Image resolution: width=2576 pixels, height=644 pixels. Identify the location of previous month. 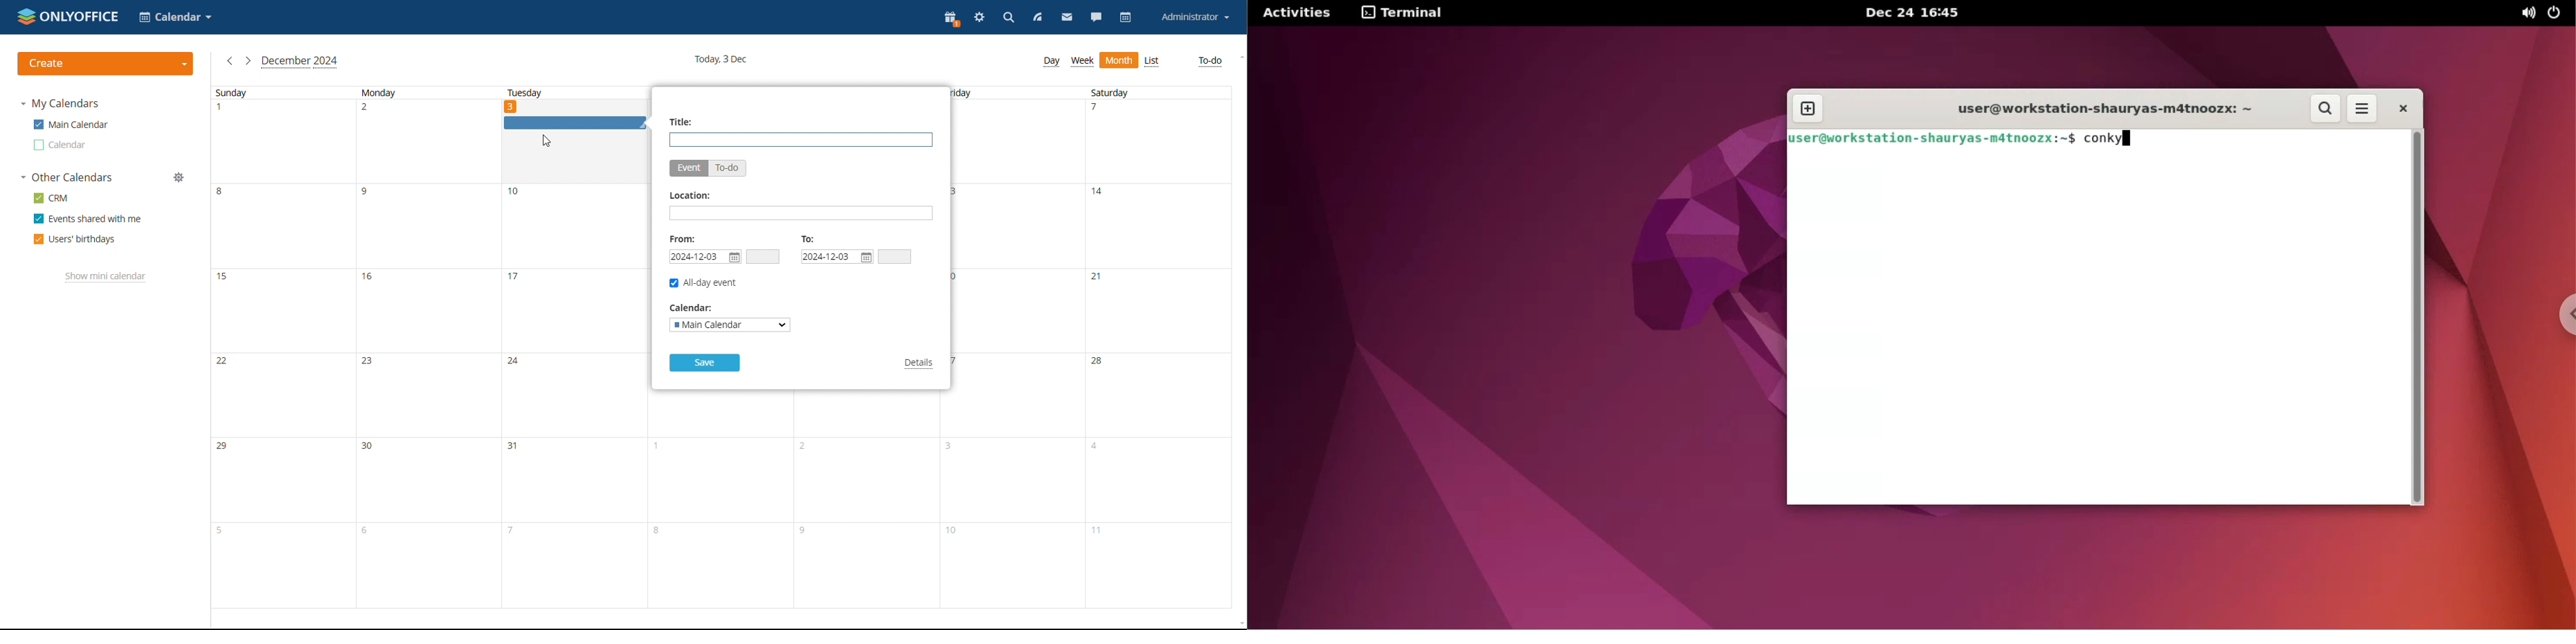
(230, 62).